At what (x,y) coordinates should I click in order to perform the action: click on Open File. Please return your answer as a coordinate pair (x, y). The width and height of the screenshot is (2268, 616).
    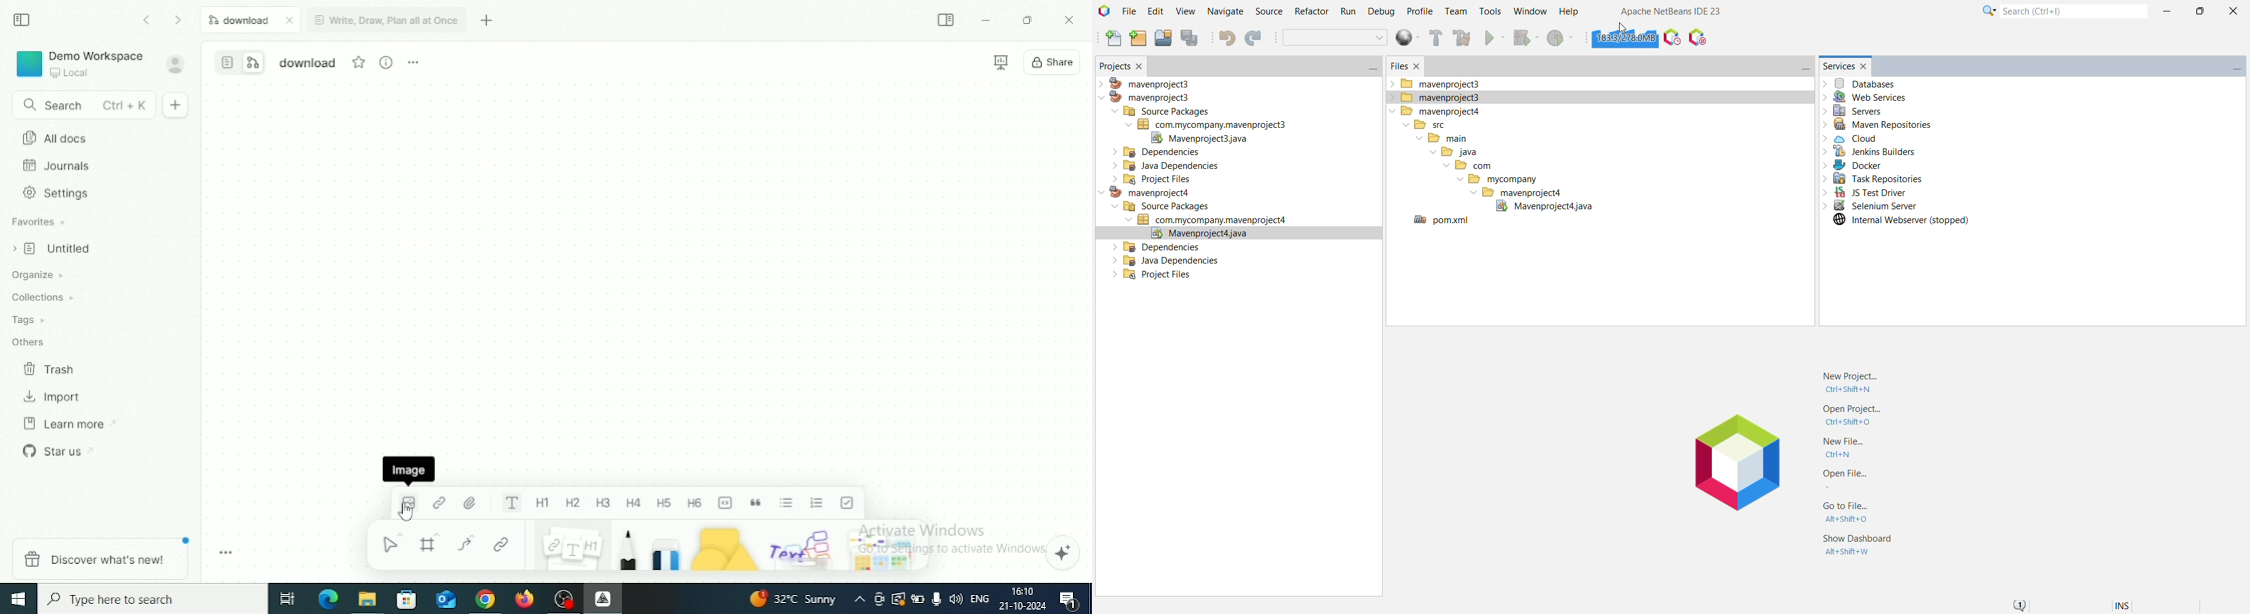
    Looking at the image, I should click on (1845, 478).